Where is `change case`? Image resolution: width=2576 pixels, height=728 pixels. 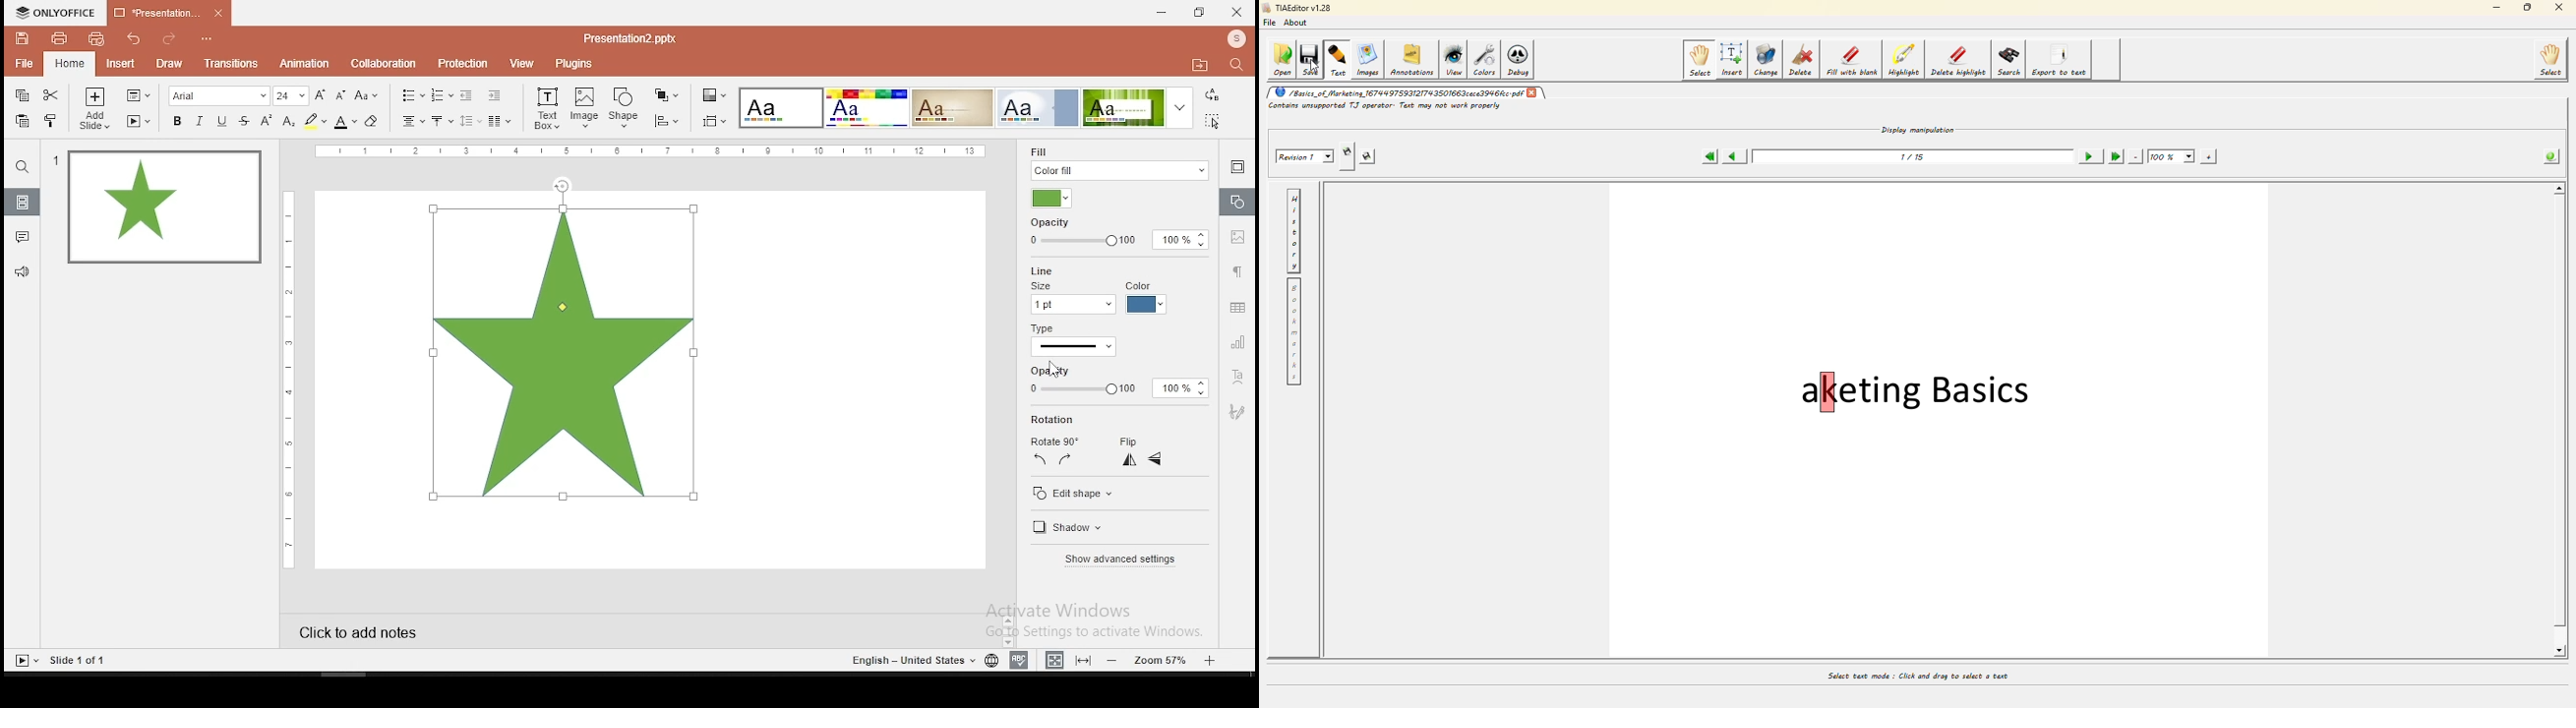
change case is located at coordinates (367, 94).